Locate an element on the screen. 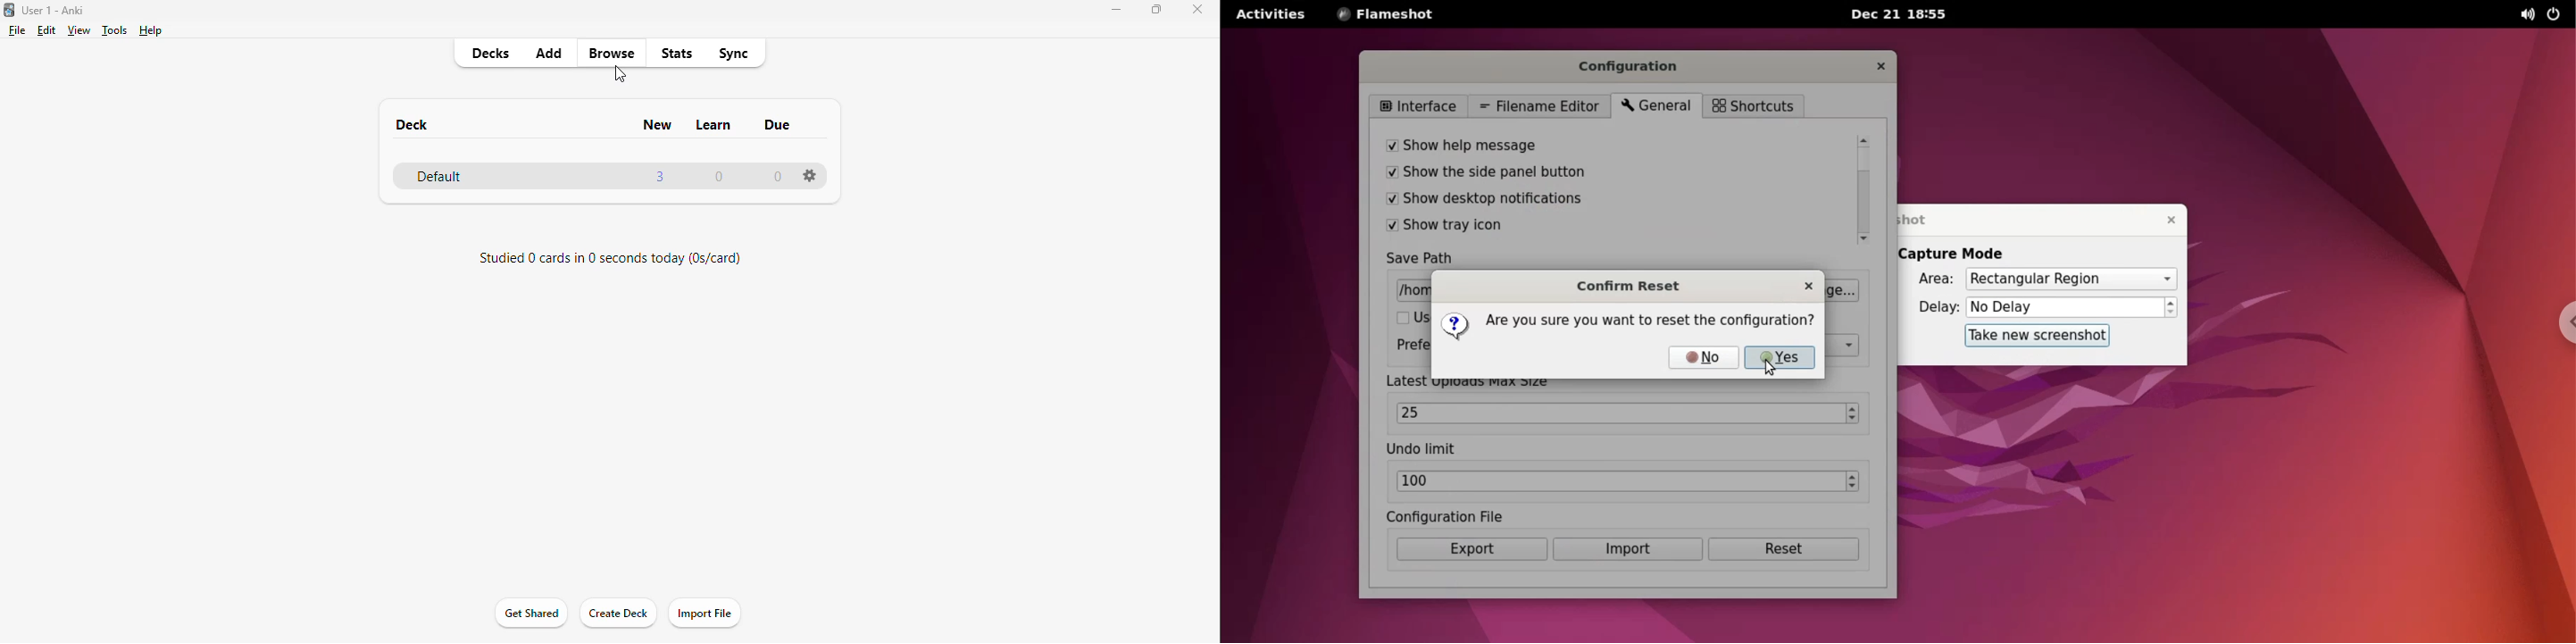 Image resolution: width=2576 pixels, height=644 pixels. sync is located at coordinates (732, 55).